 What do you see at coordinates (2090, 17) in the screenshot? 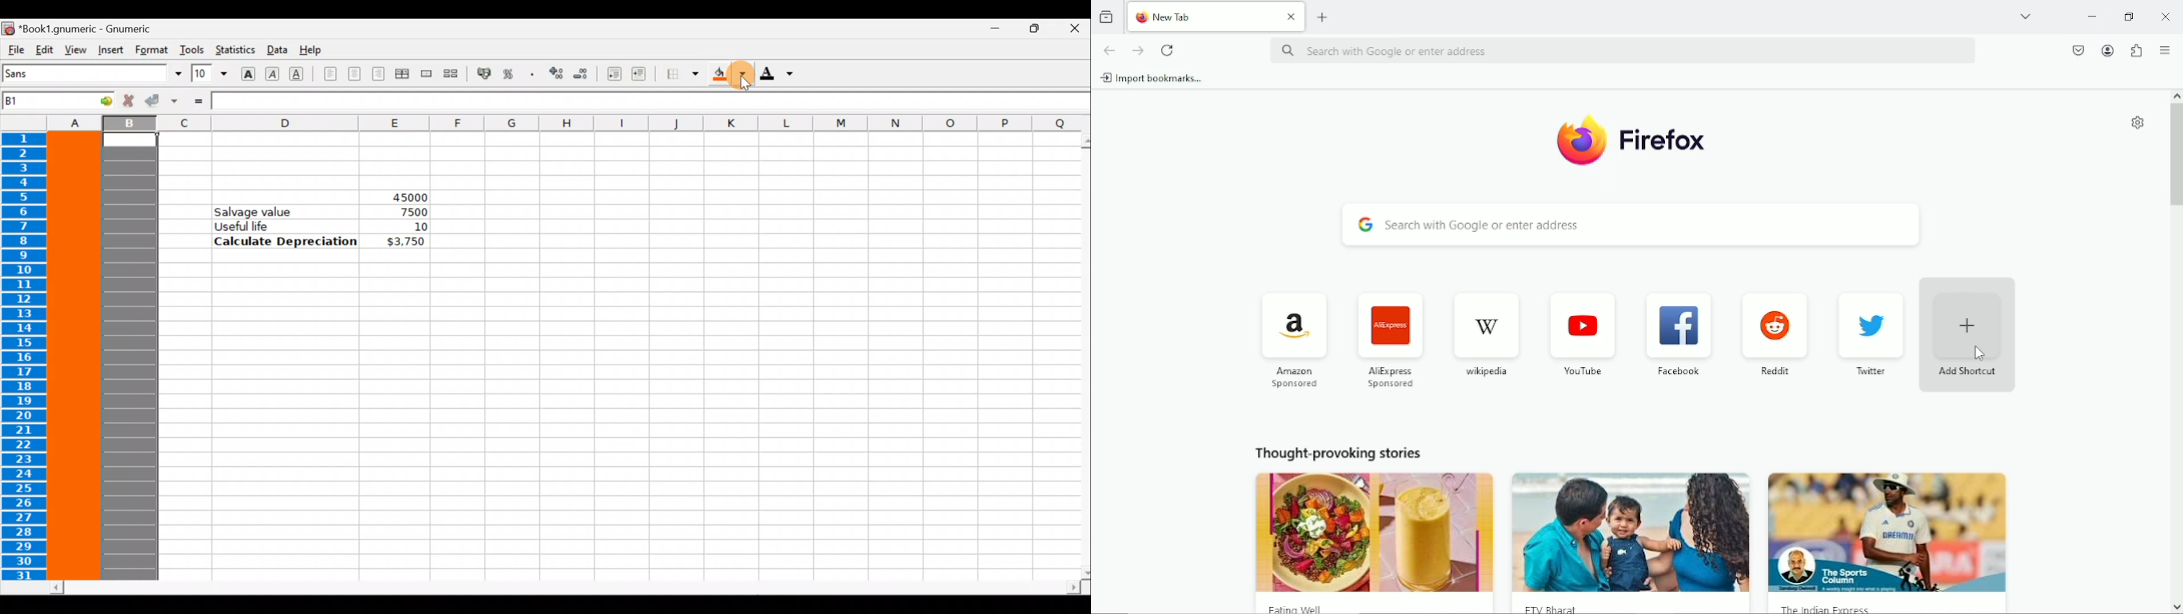
I see `minimize` at bounding box center [2090, 17].